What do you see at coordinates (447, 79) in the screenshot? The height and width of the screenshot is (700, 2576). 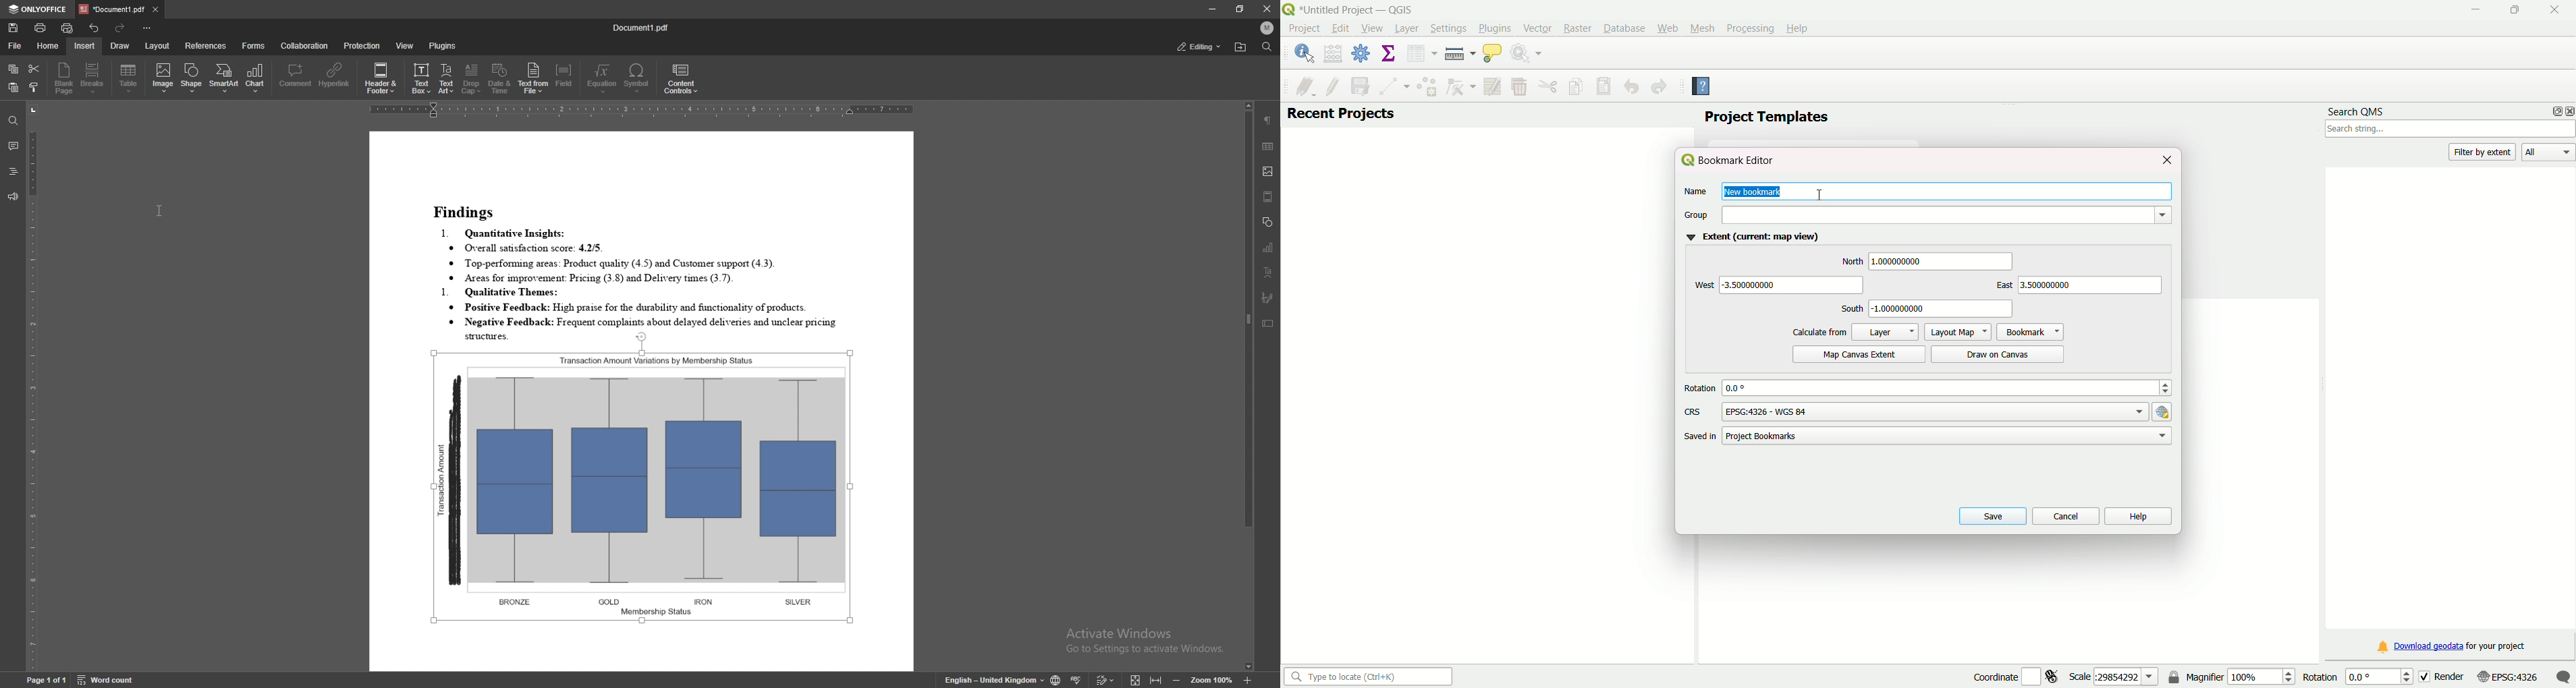 I see `text art` at bounding box center [447, 79].